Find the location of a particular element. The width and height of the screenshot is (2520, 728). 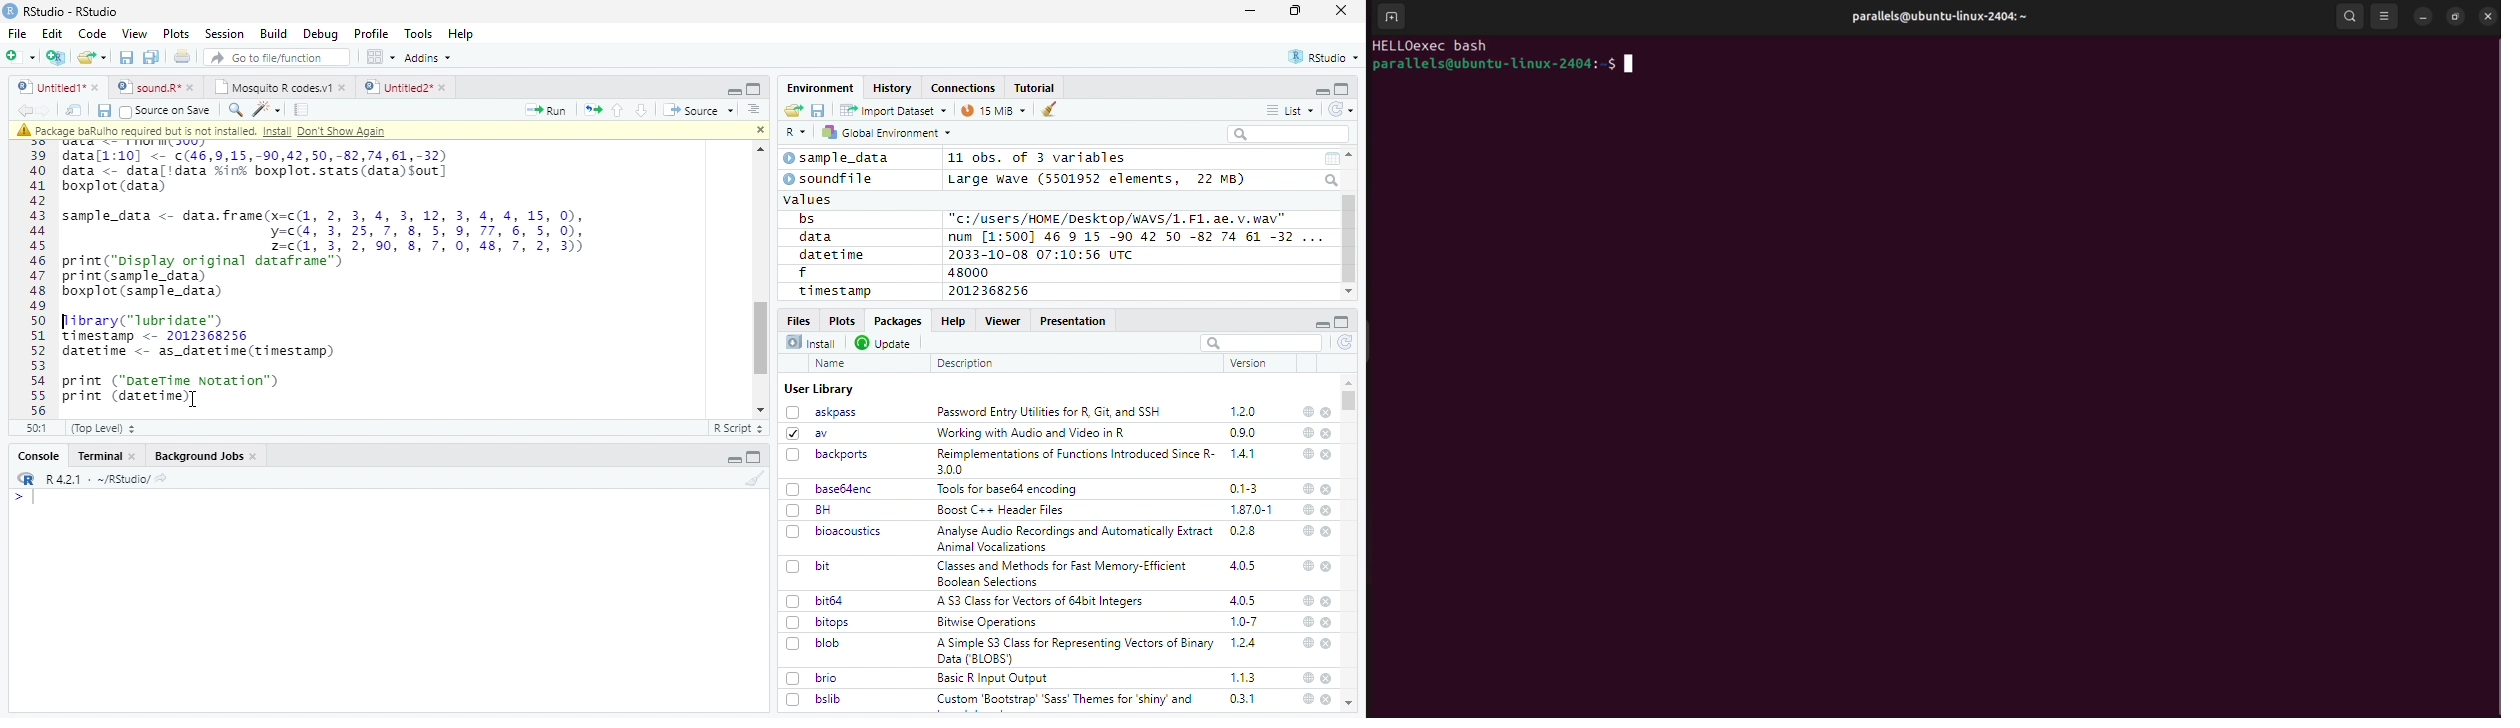

bit is located at coordinates (809, 567).